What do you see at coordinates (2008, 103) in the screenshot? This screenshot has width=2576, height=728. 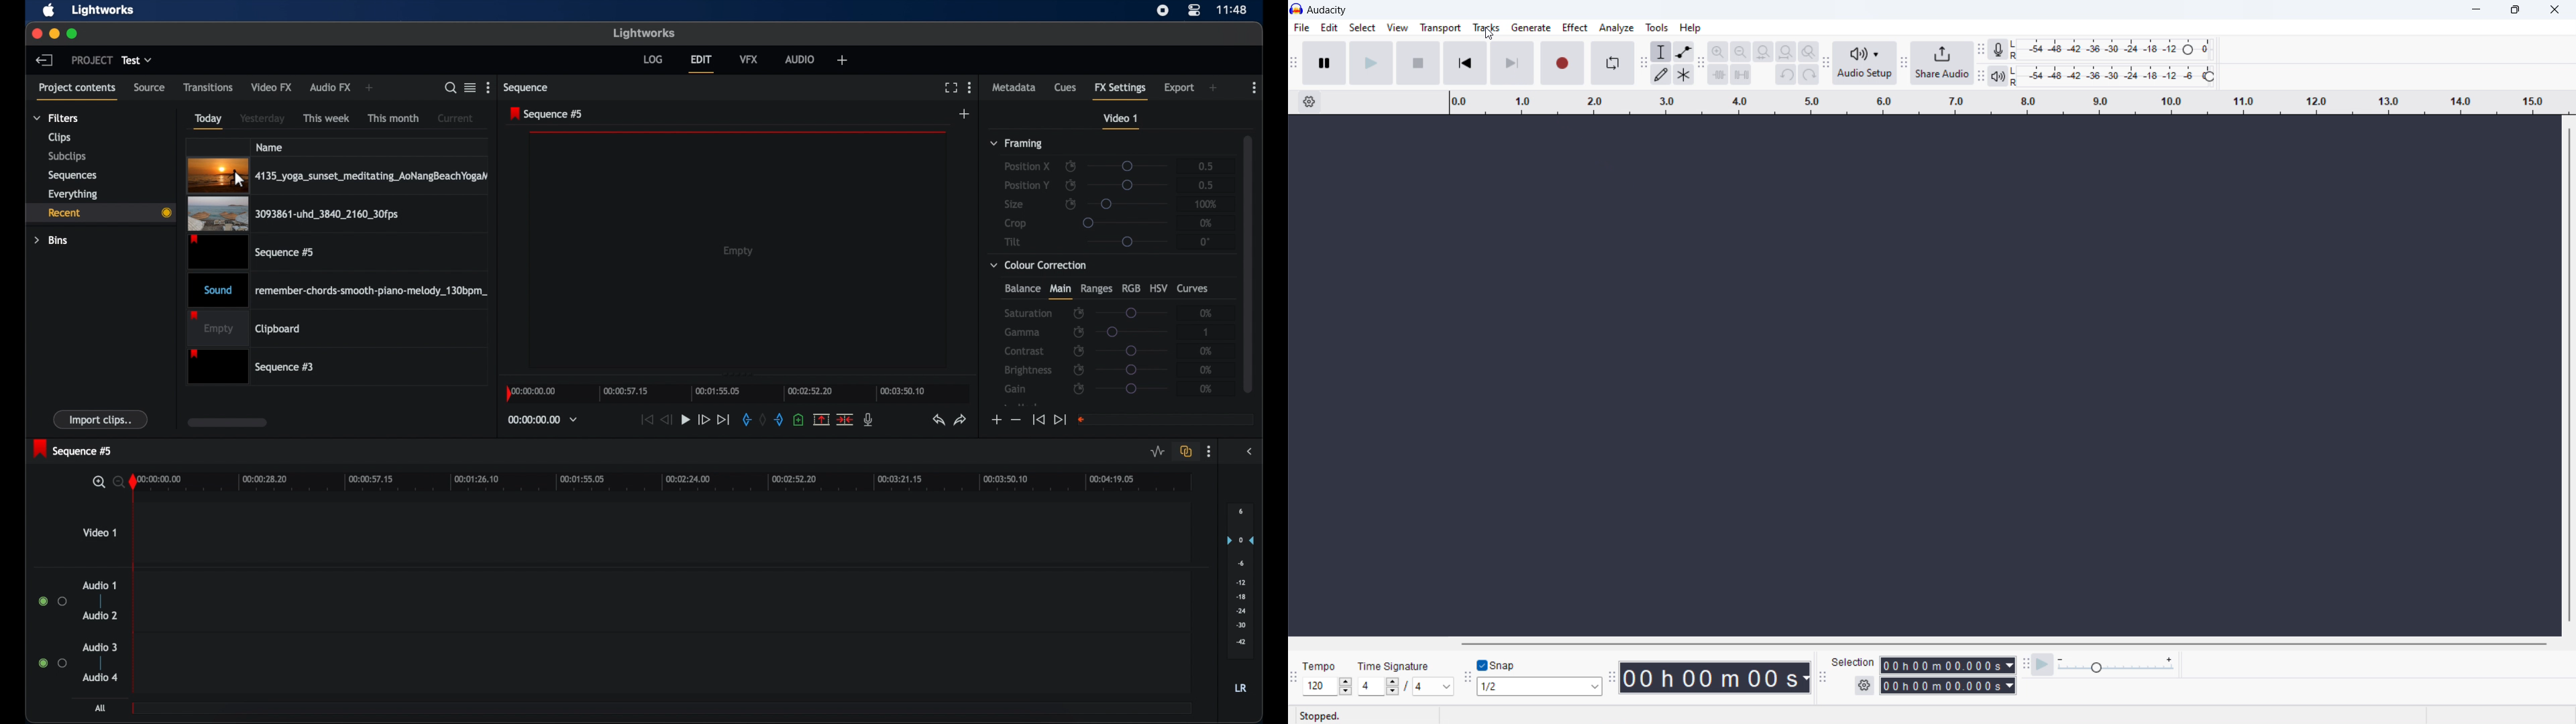 I see `time line` at bounding box center [2008, 103].